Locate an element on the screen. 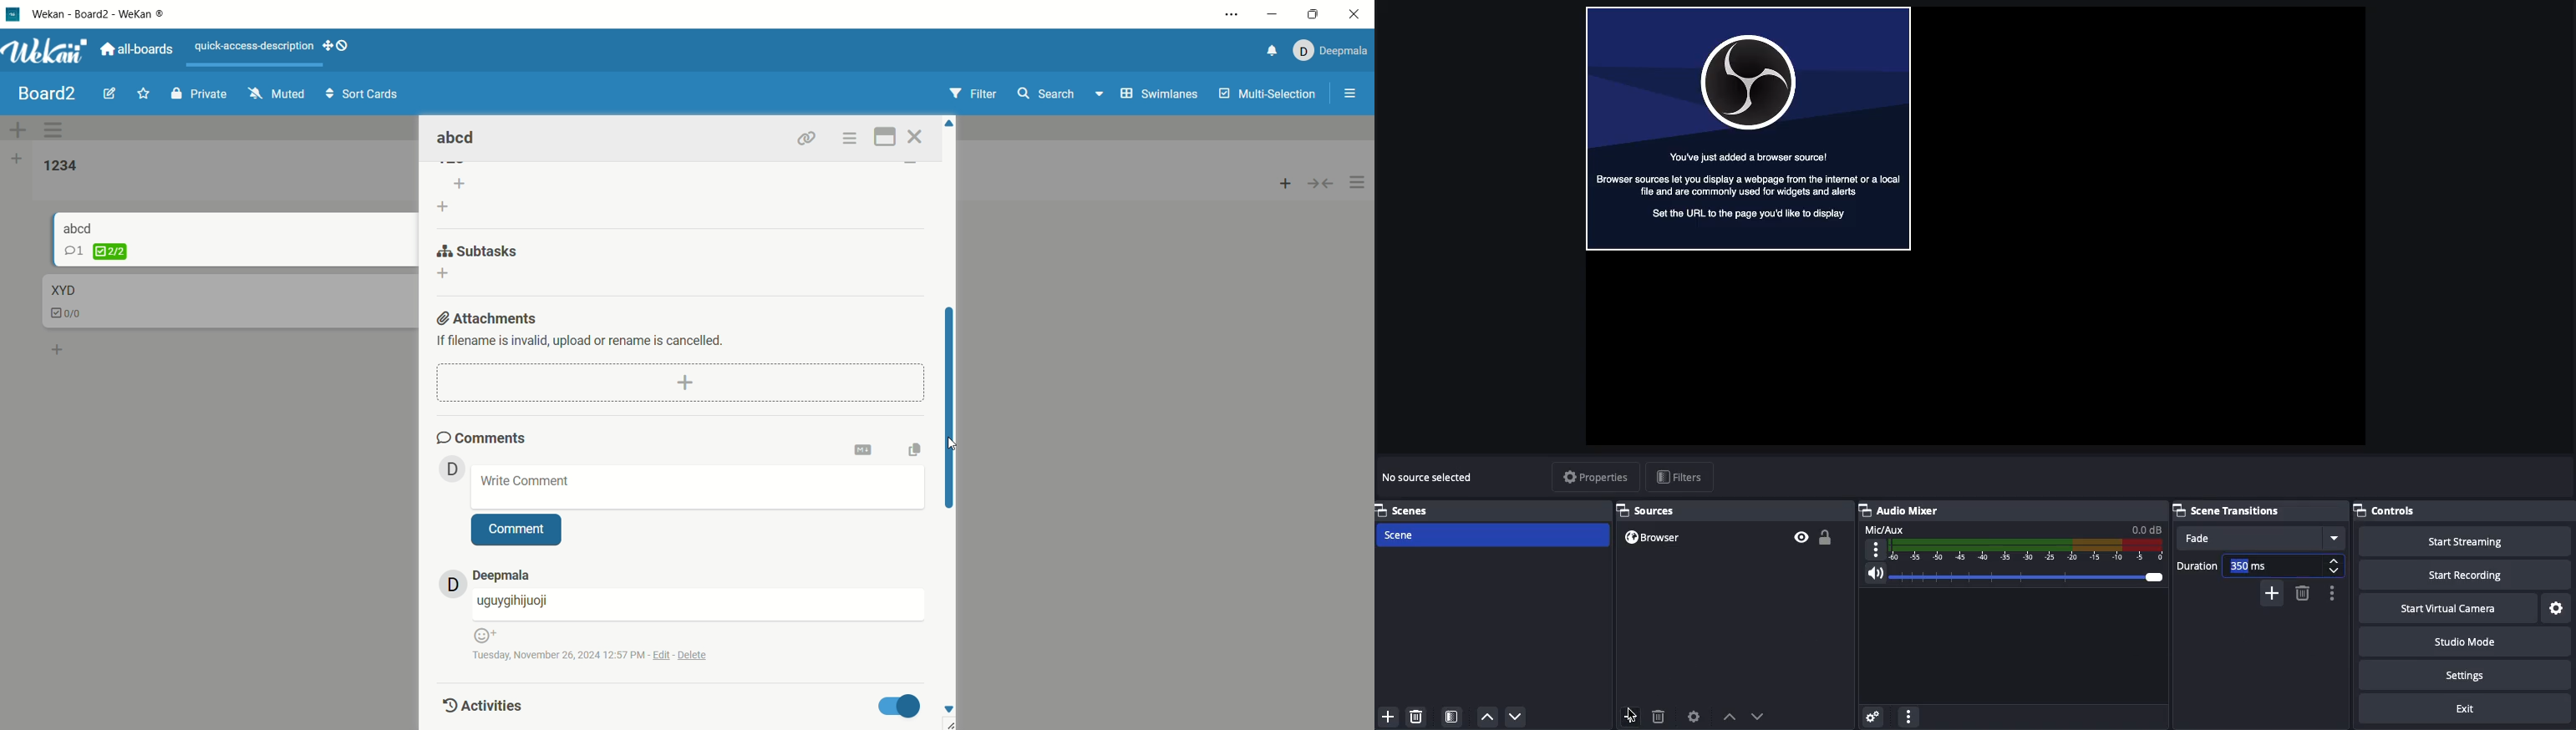 The height and width of the screenshot is (756, 2576). Options is located at coordinates (2333, 595).